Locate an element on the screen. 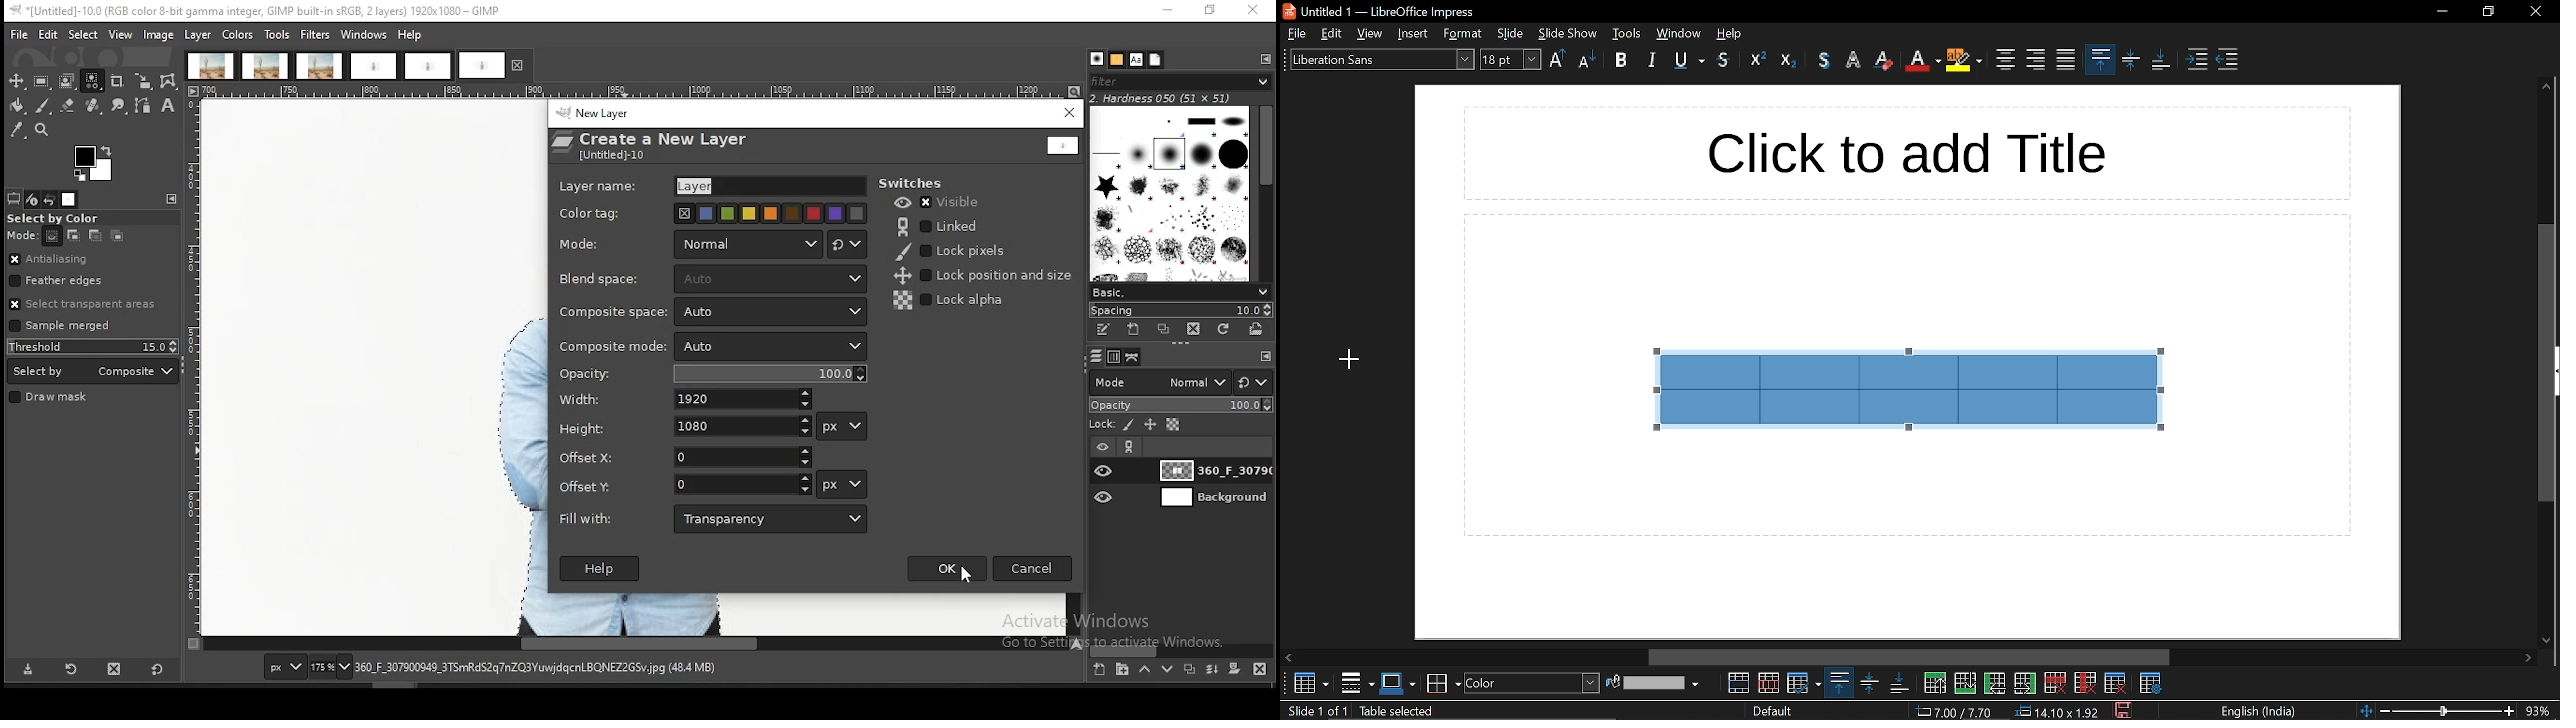  open brush as image is located at coordinates (1255, 329).